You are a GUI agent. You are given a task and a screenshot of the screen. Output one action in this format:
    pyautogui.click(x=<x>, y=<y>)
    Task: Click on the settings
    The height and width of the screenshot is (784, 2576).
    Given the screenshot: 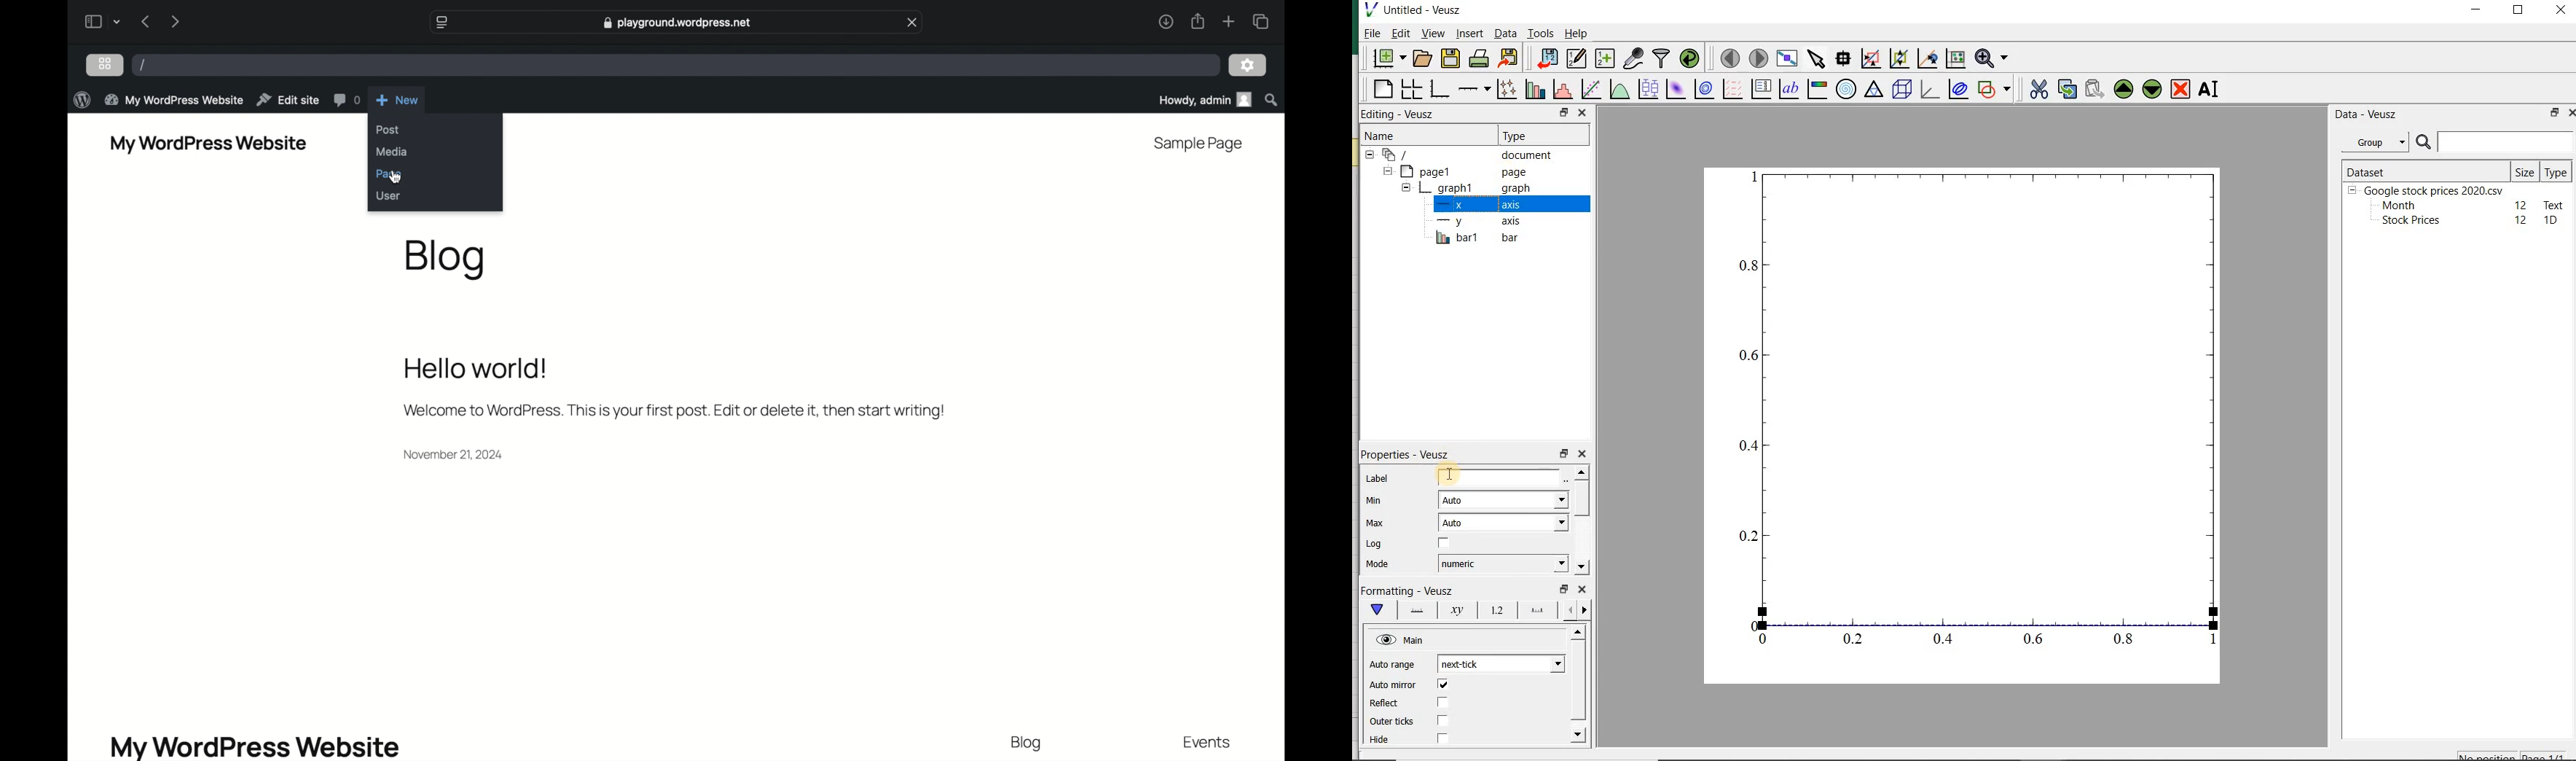 What is the action you would take?
    pyautogui.click(x=1248, y=66)
    